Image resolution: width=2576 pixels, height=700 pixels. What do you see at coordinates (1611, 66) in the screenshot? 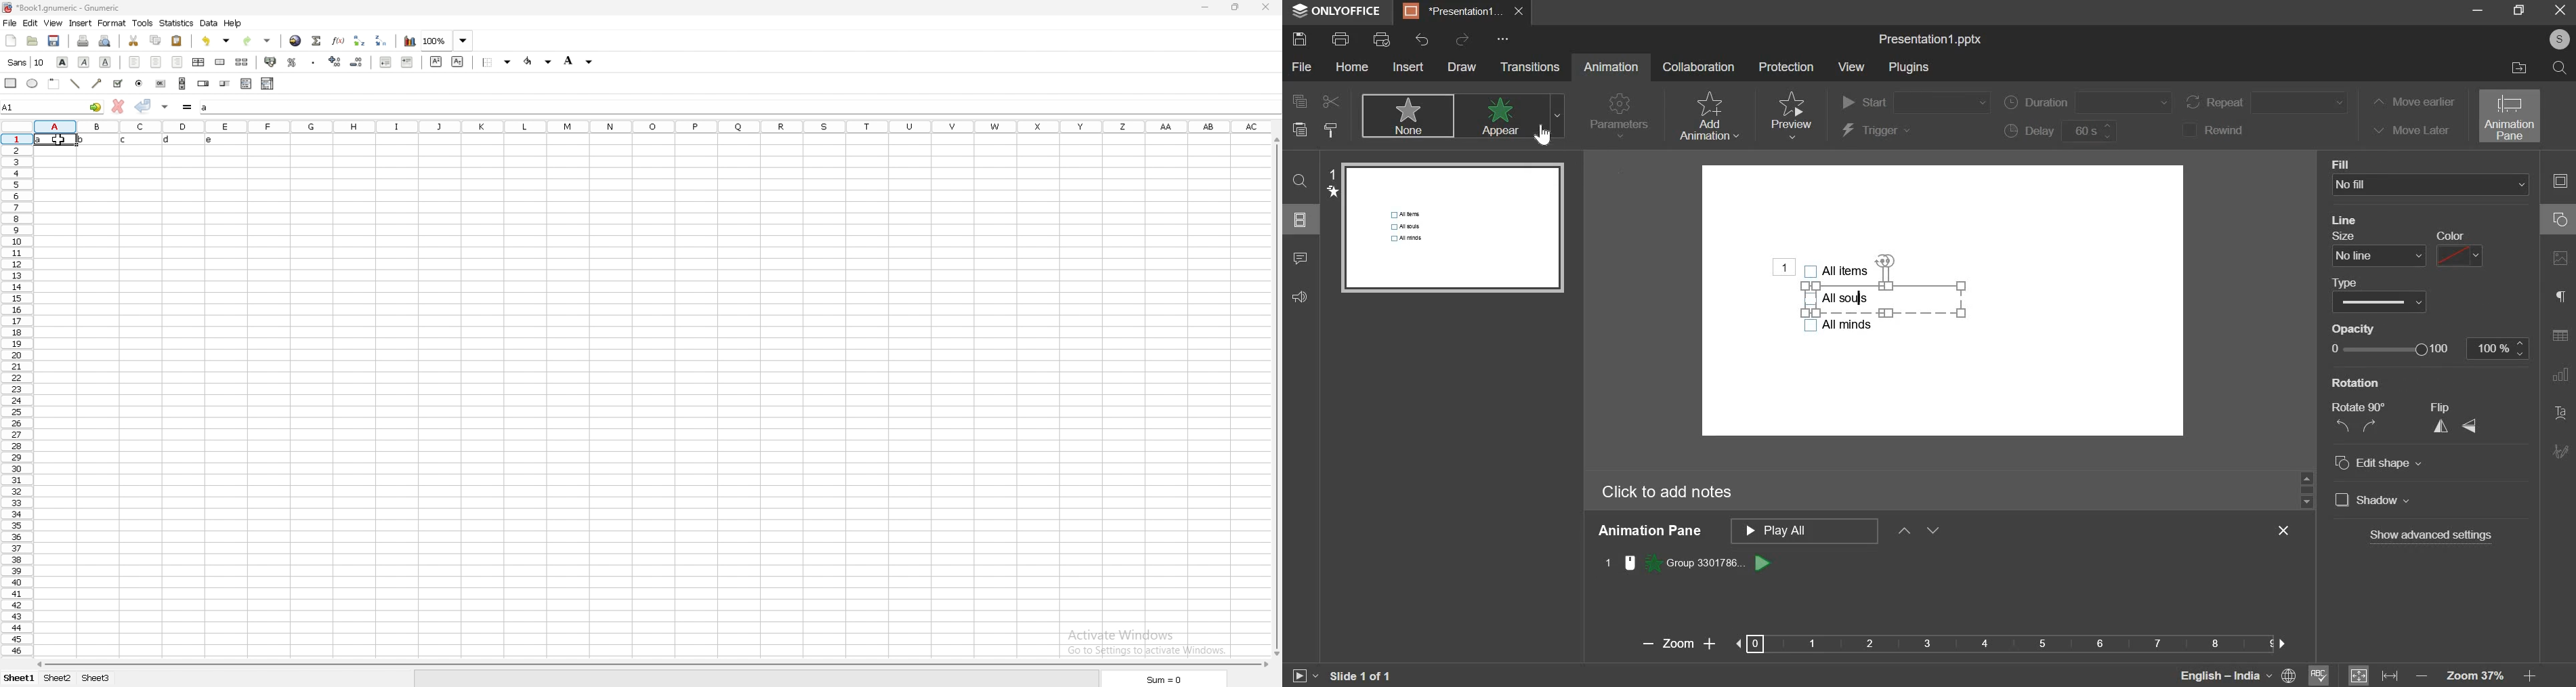
I see `animation` at bounding box center [1611, 66].